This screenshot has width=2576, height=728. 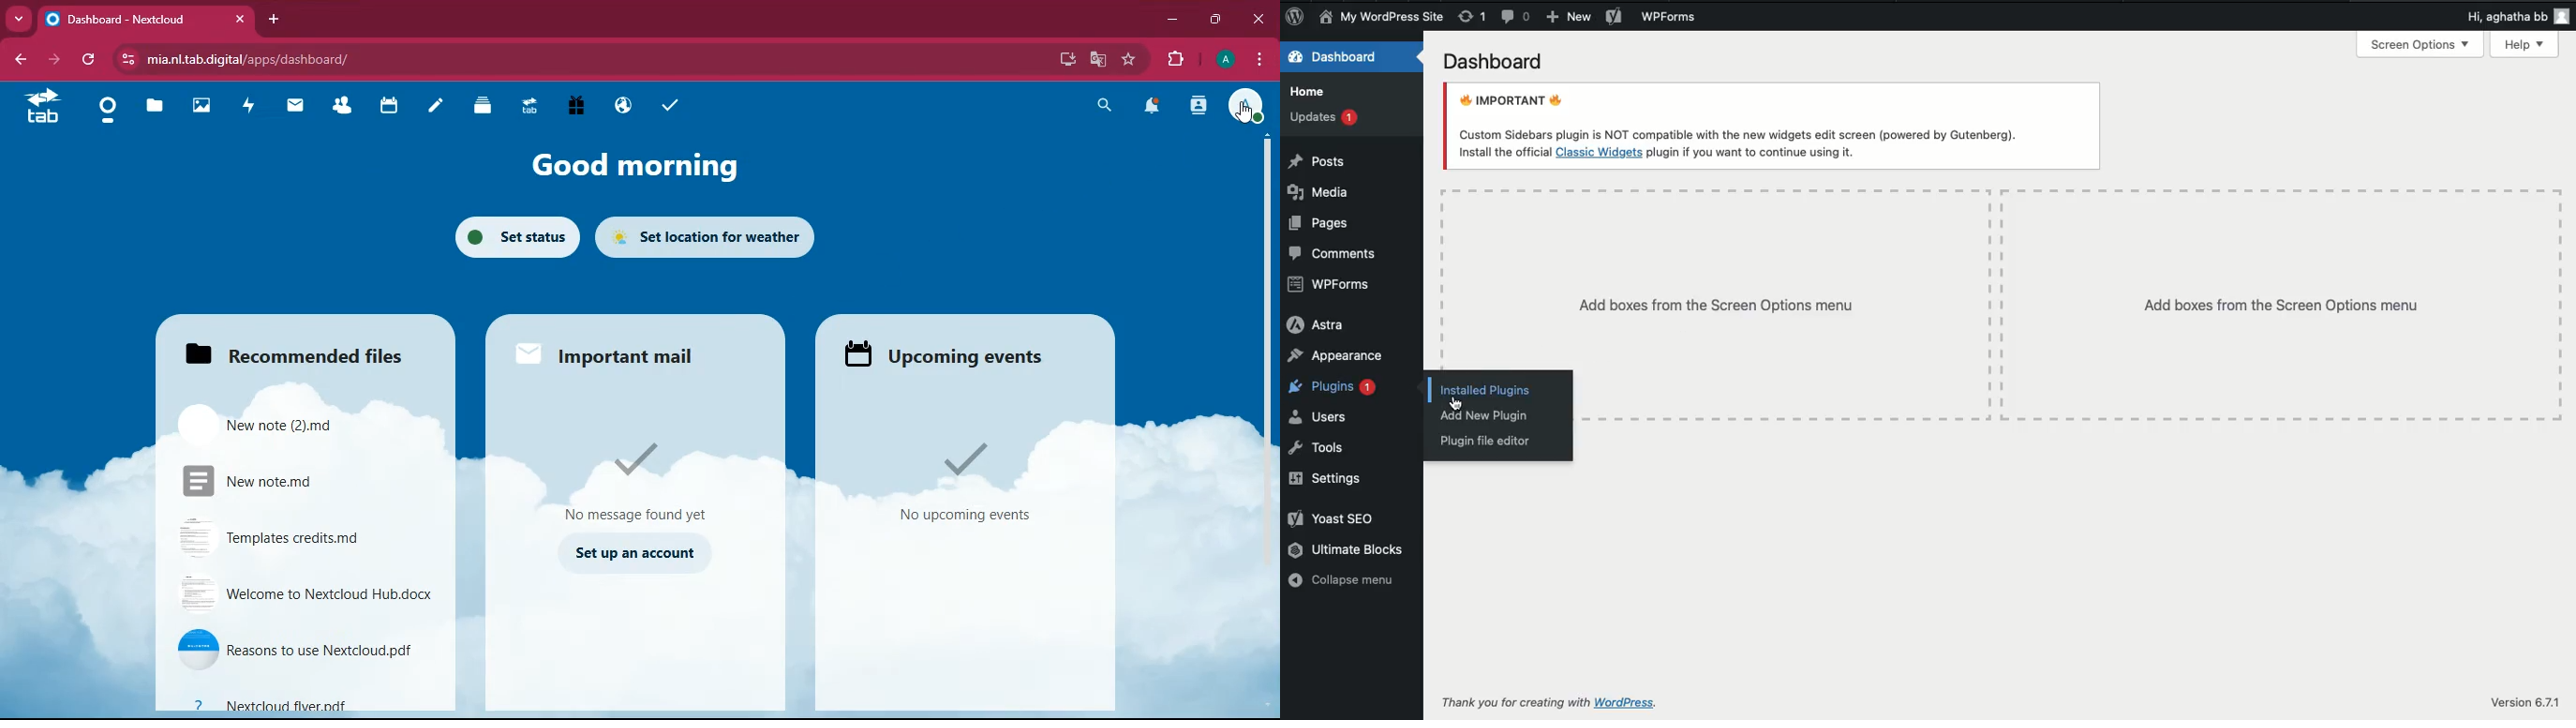 I want to click on Revision, so click(x=1471, y=15).